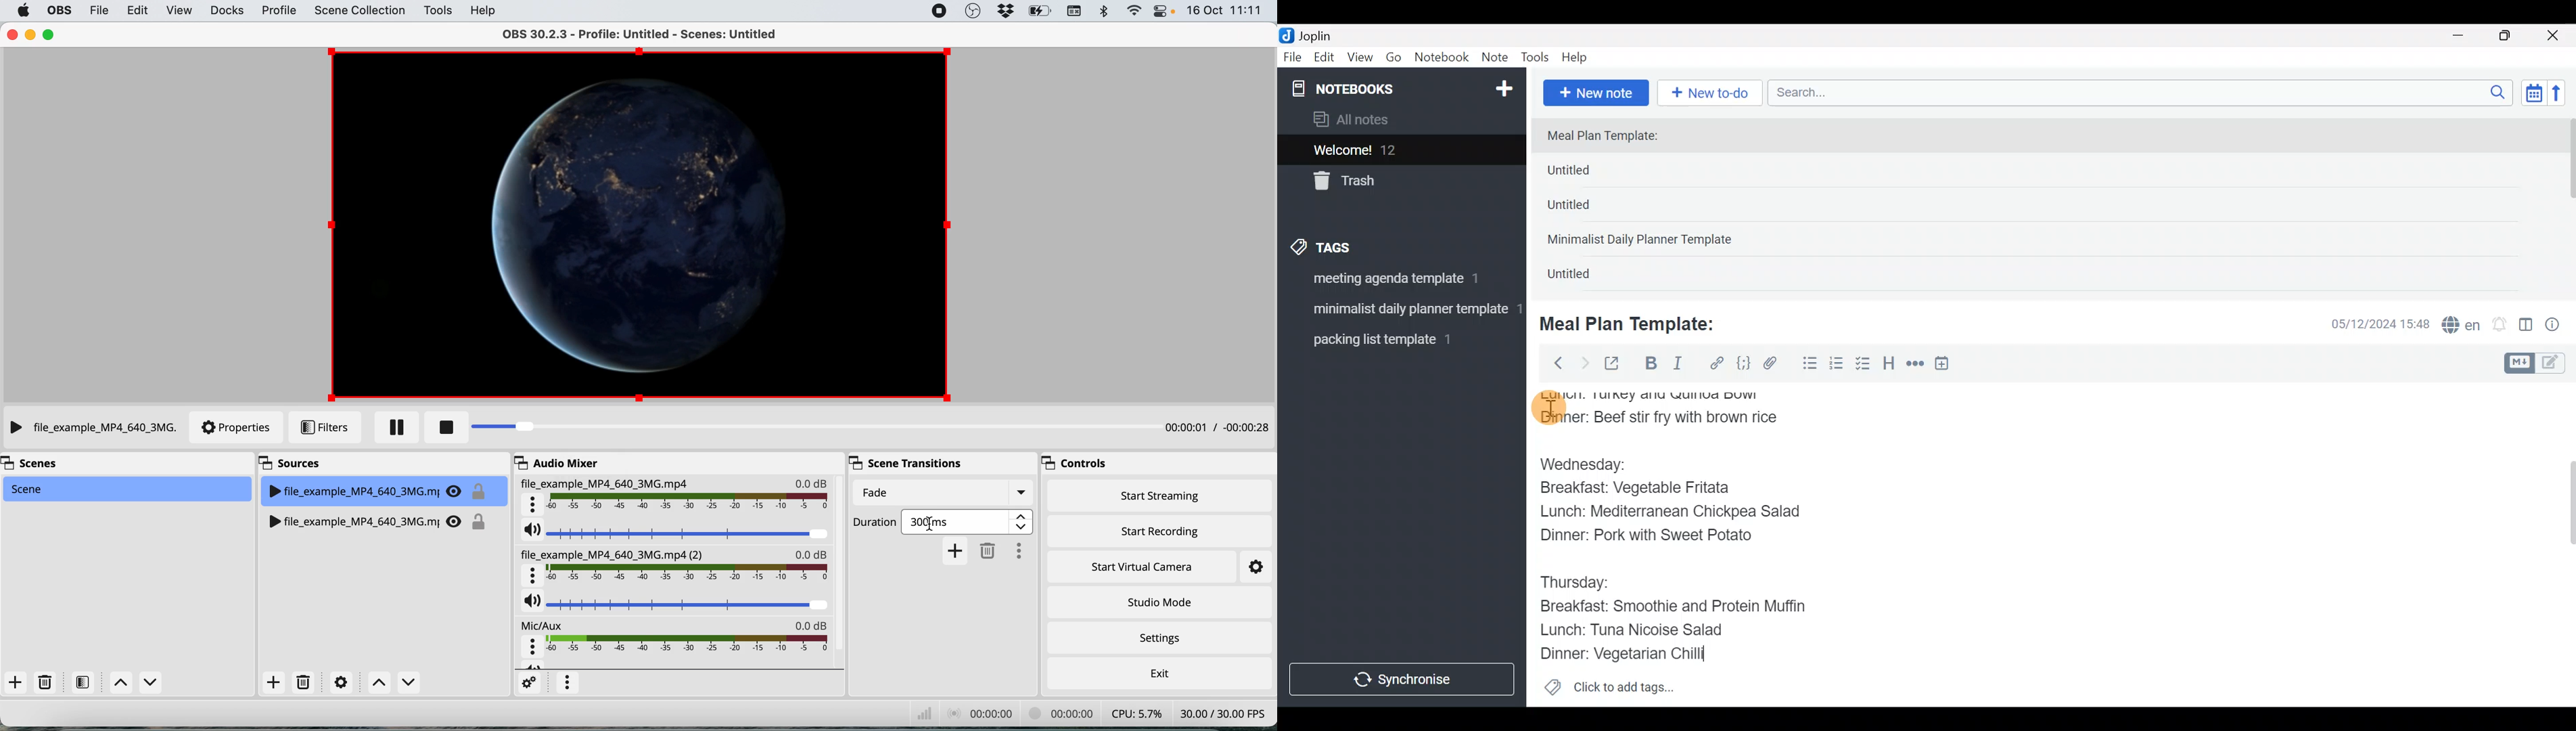  What do you see at coordinates (1159, 11) in the screenshot?
I see `control center` at bounding box center [1159, 11].